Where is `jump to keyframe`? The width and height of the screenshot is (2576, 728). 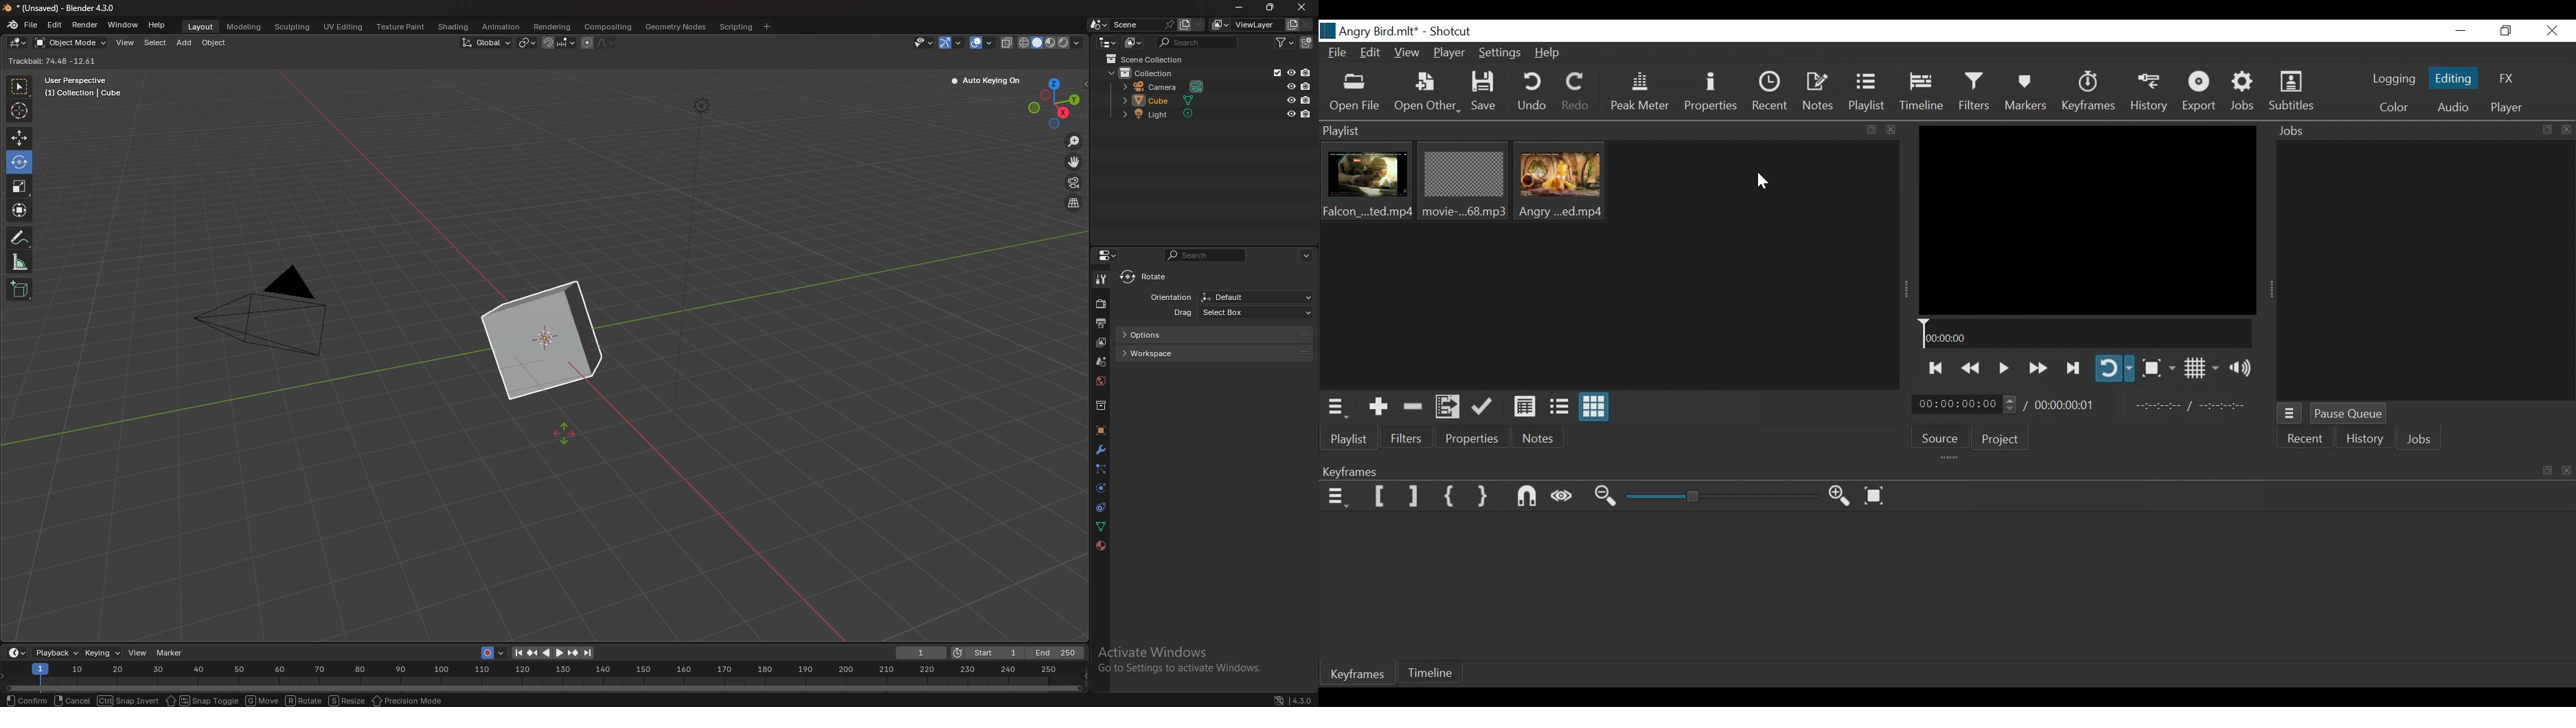 jump to keyframe is located at coordinates (535, 651).